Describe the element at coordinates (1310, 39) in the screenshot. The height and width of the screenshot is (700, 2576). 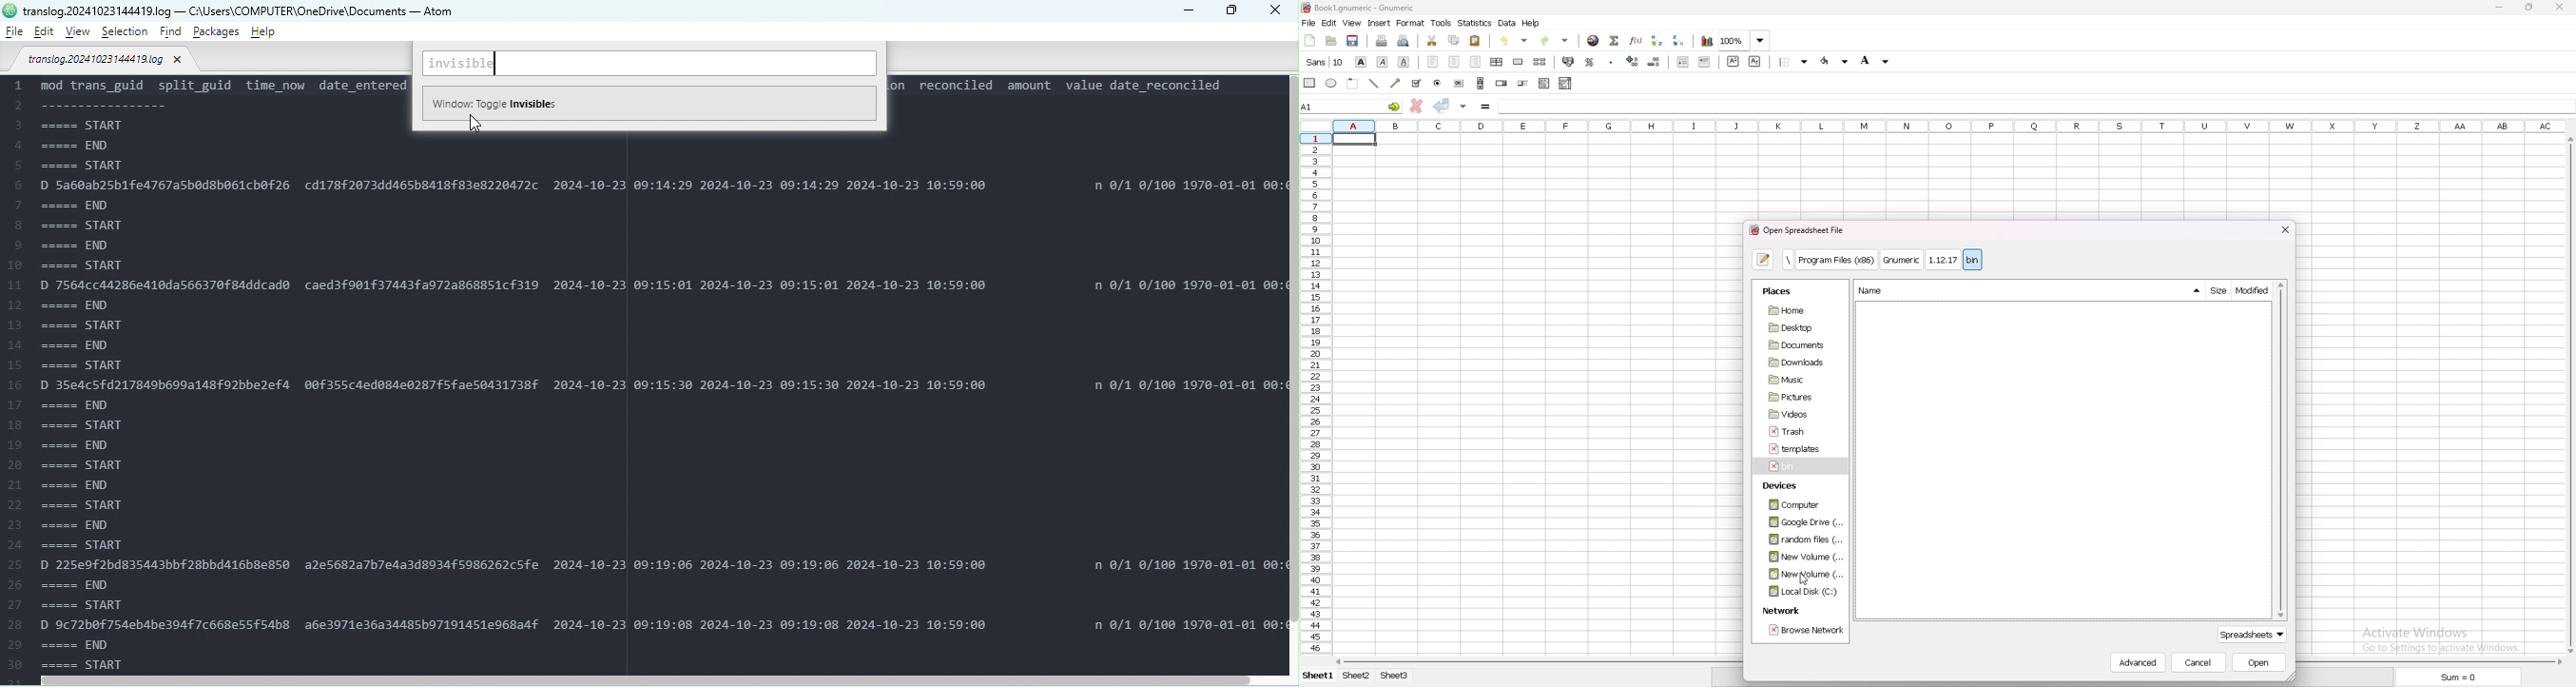
I see `new` at that location.